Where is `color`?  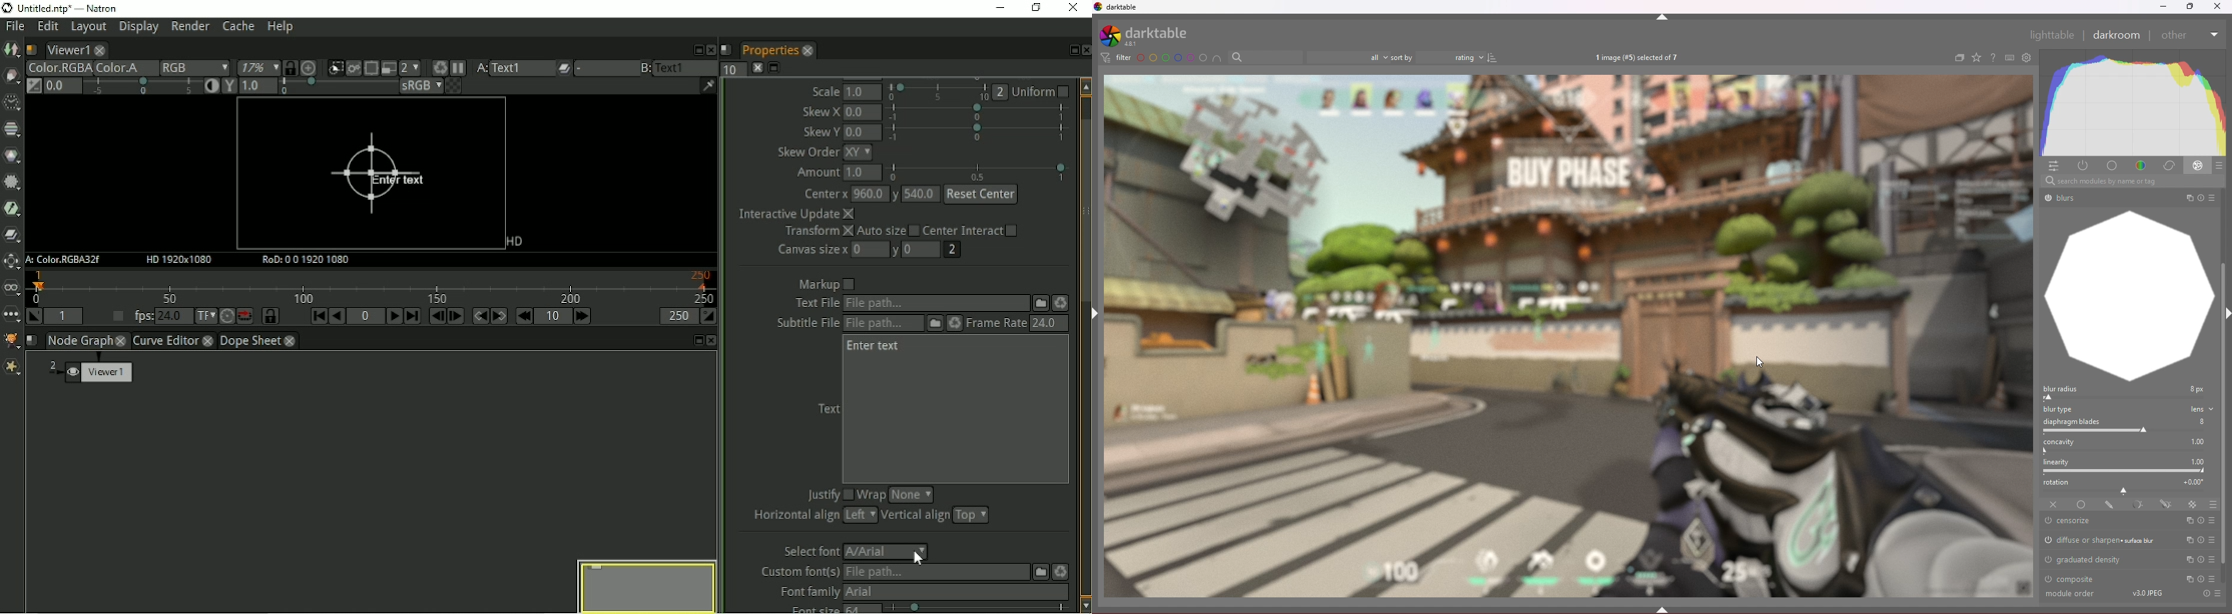
color is located at coordinates (2142, 166).